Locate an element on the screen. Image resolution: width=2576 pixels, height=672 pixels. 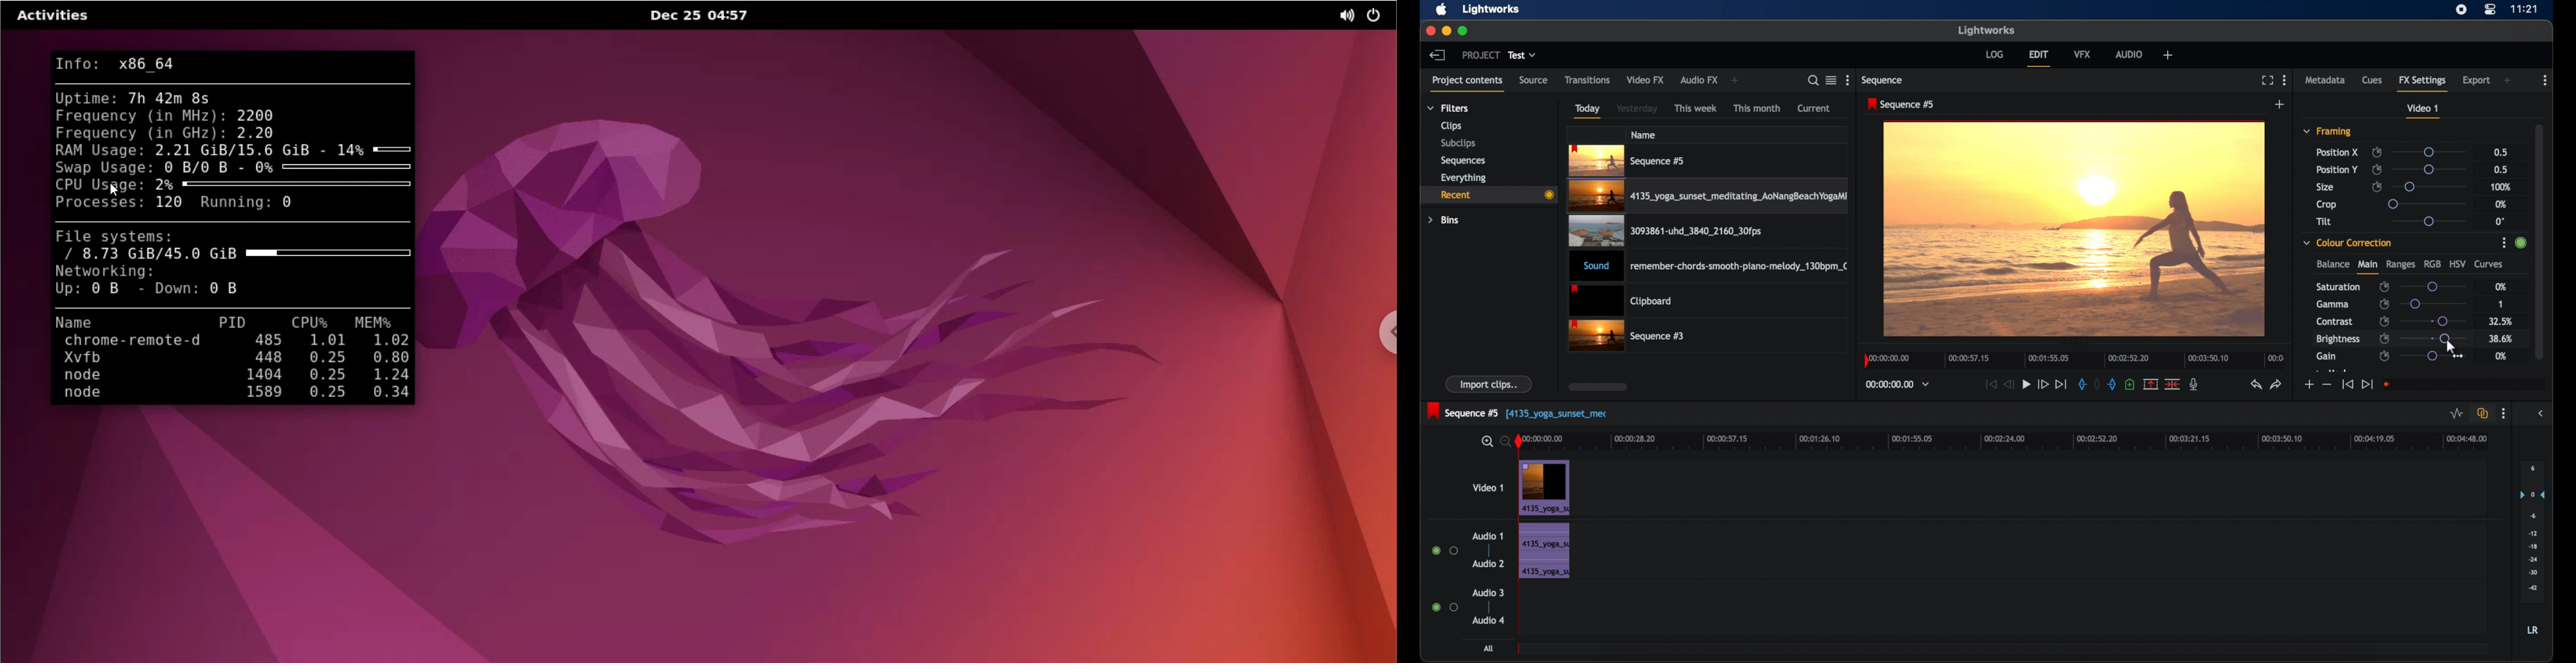
brightness is located at coordinates (2337, 339).